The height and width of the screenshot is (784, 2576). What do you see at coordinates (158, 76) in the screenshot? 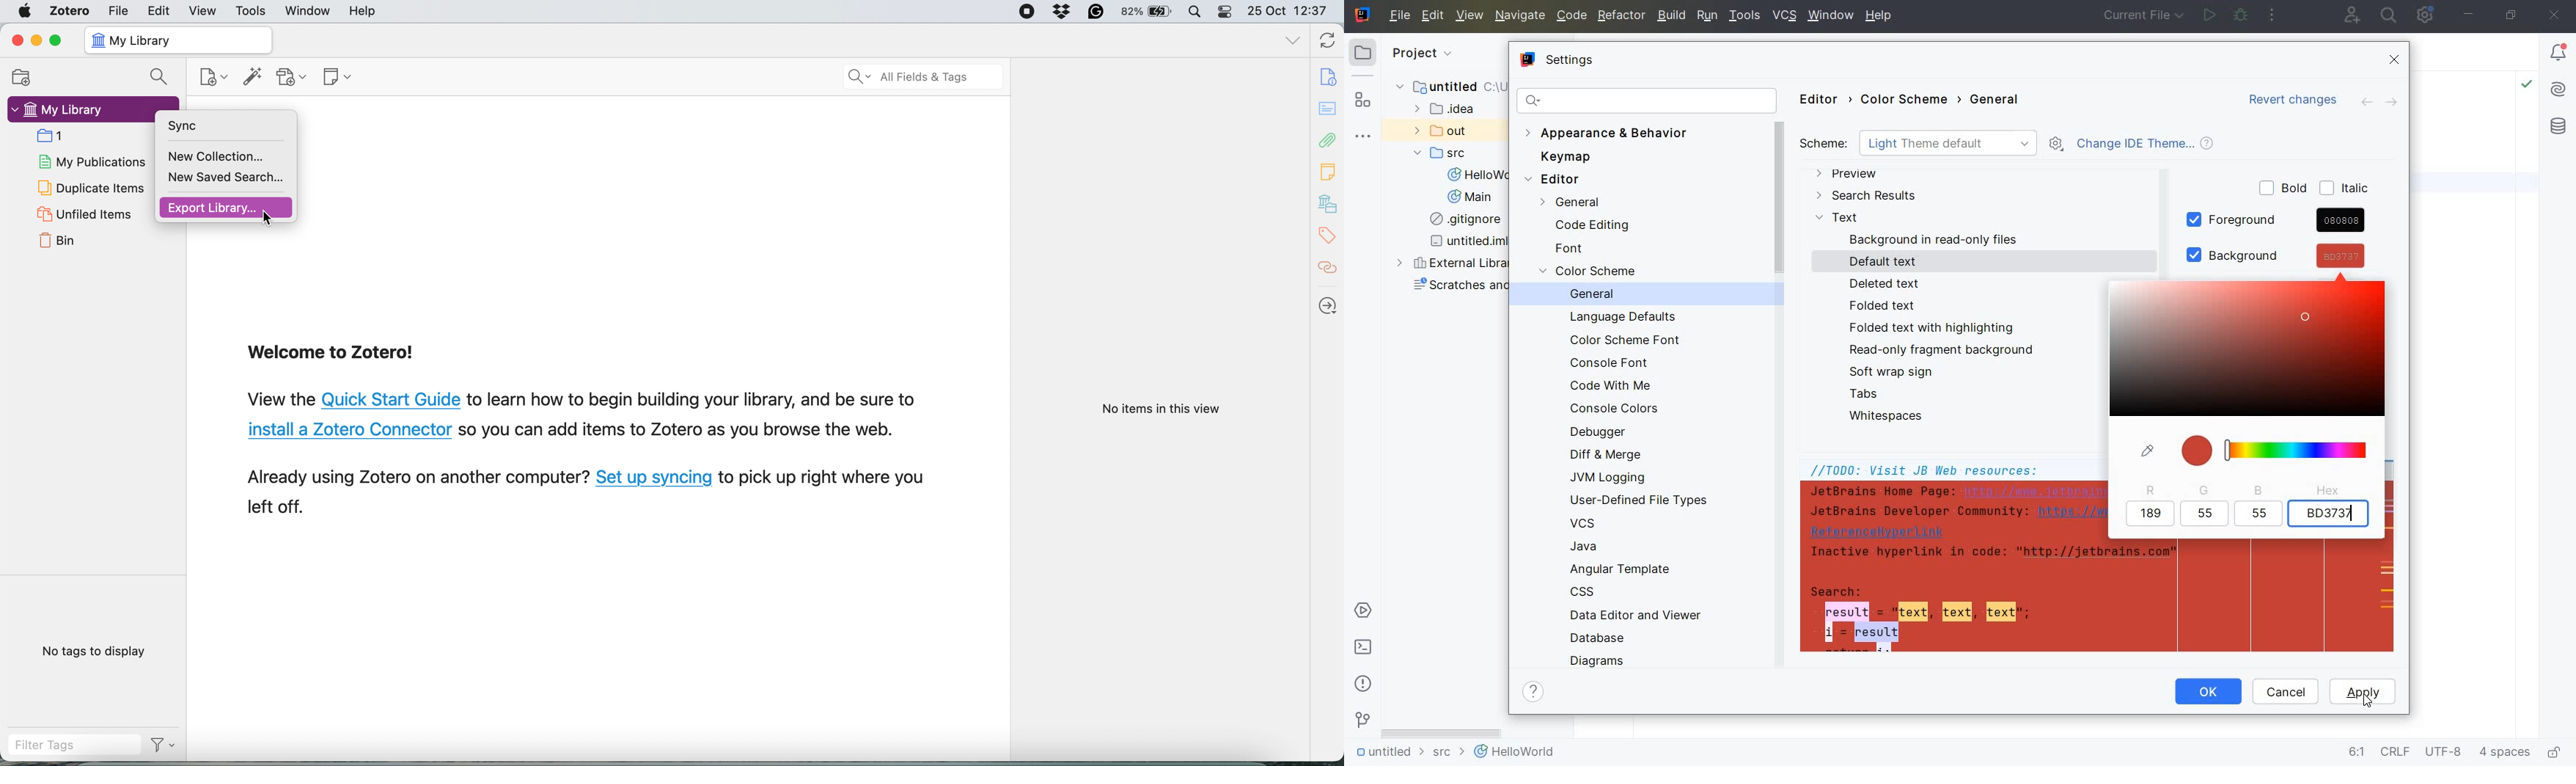
I see `search` at bounding box center [158, 76].